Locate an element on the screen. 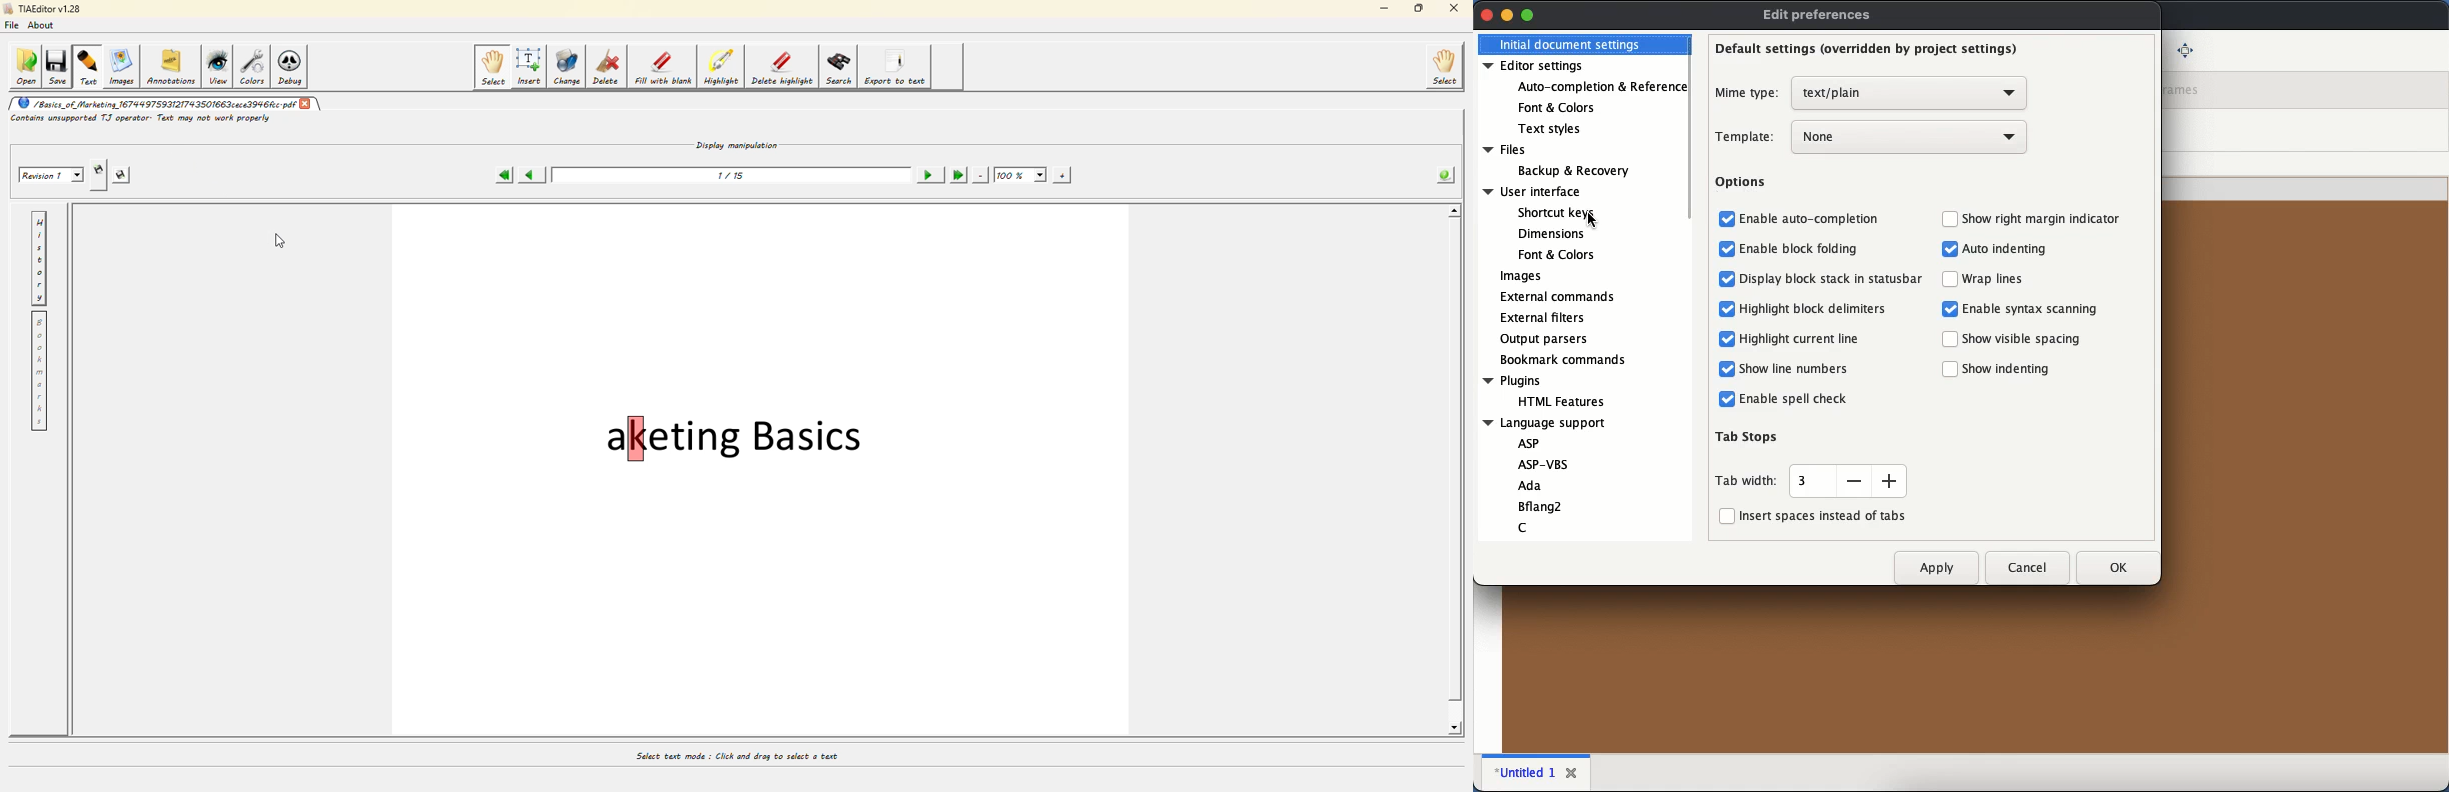 This screenshot has height=812, width=2464. tab width is located at coordinates (1745, 483).